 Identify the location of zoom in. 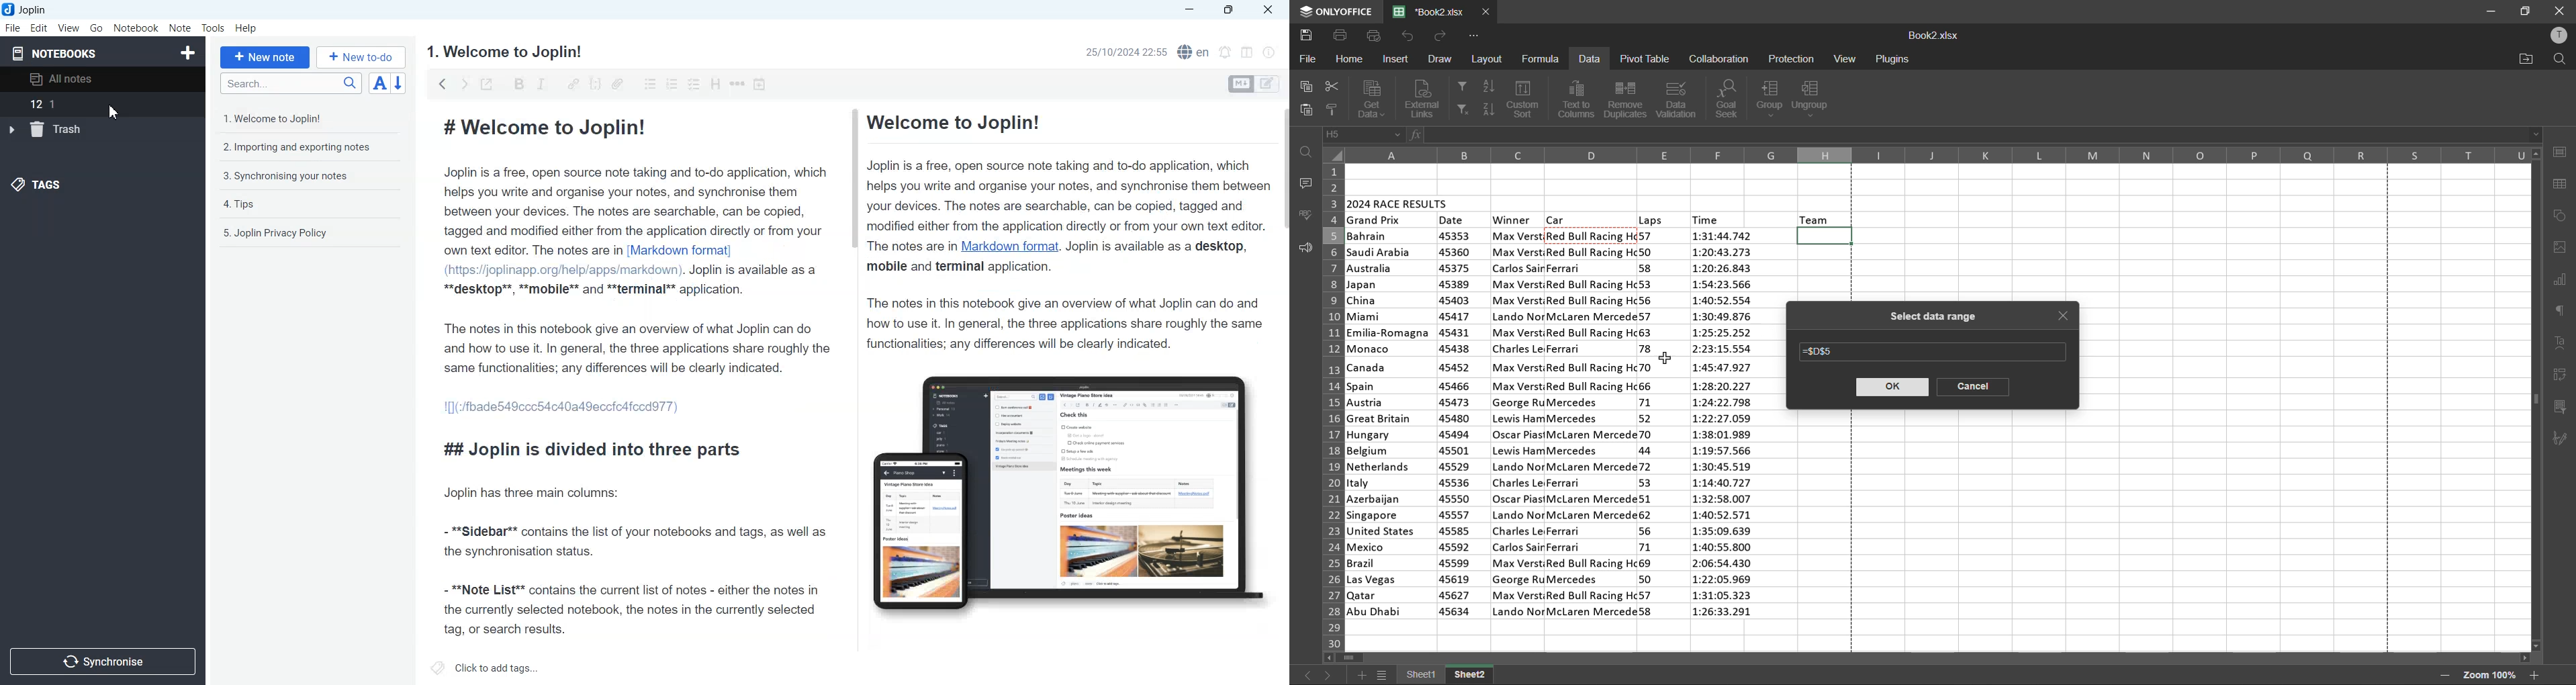
(2535, 675).